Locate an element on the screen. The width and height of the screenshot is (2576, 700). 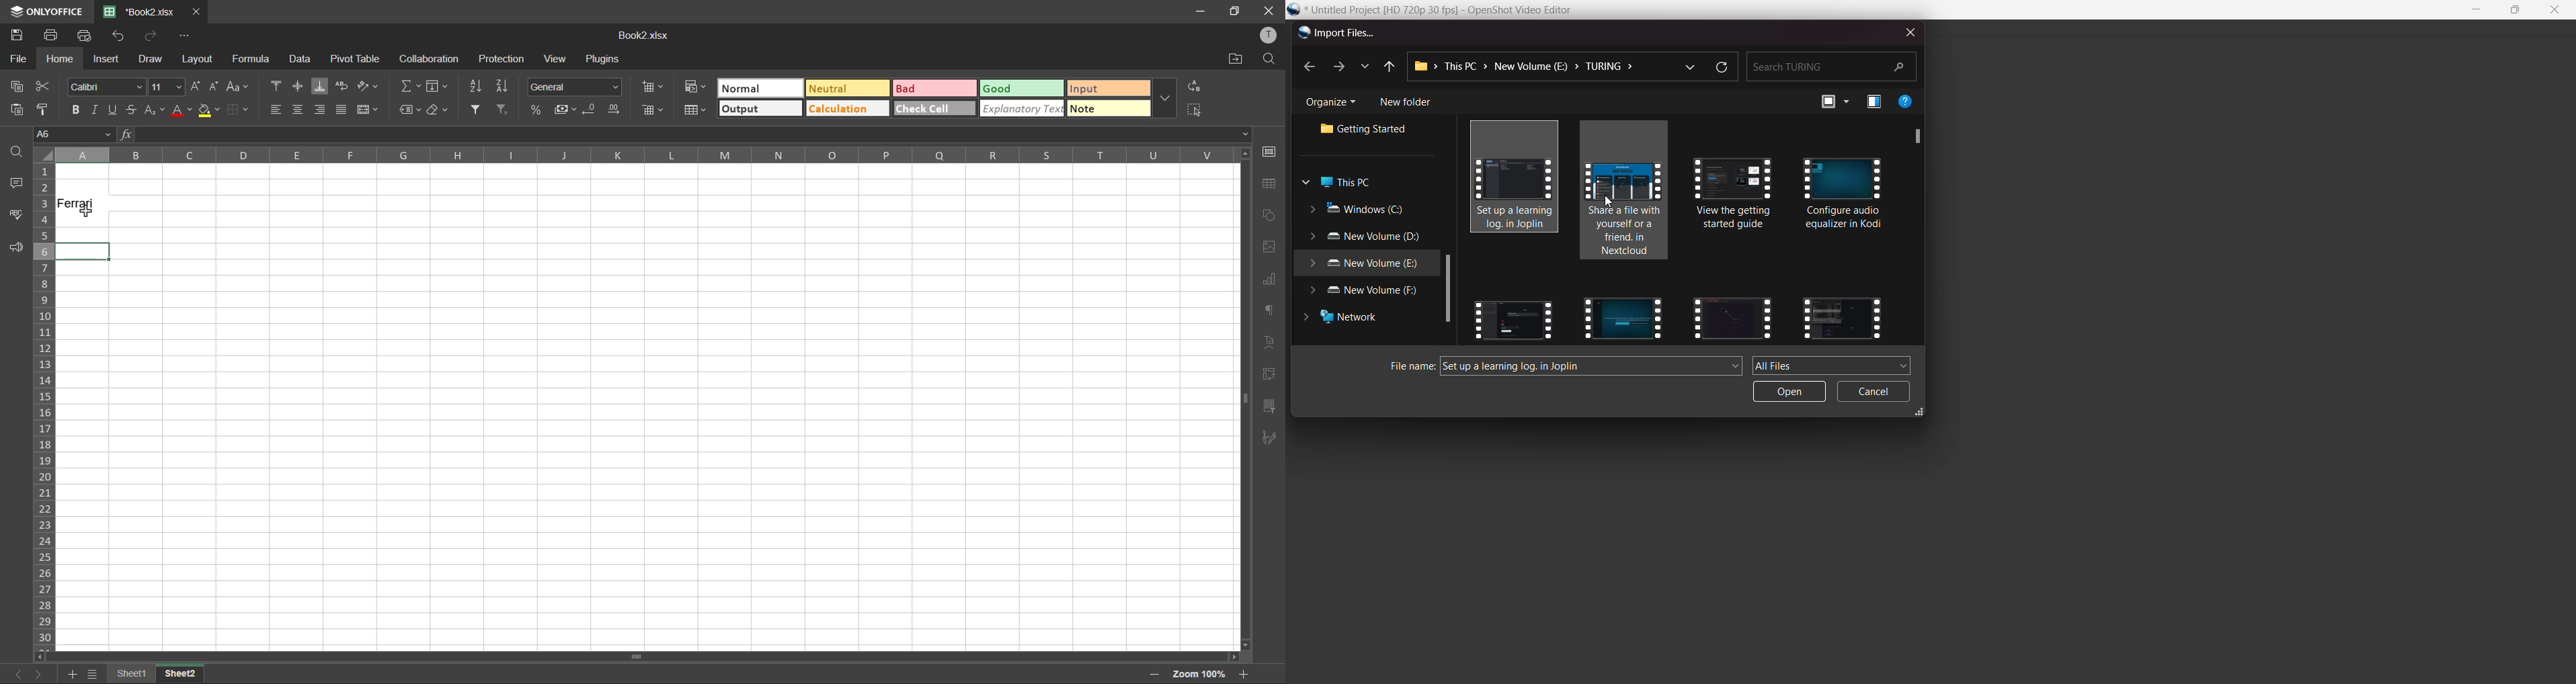
windows c is located at coordinates (1359, 210).